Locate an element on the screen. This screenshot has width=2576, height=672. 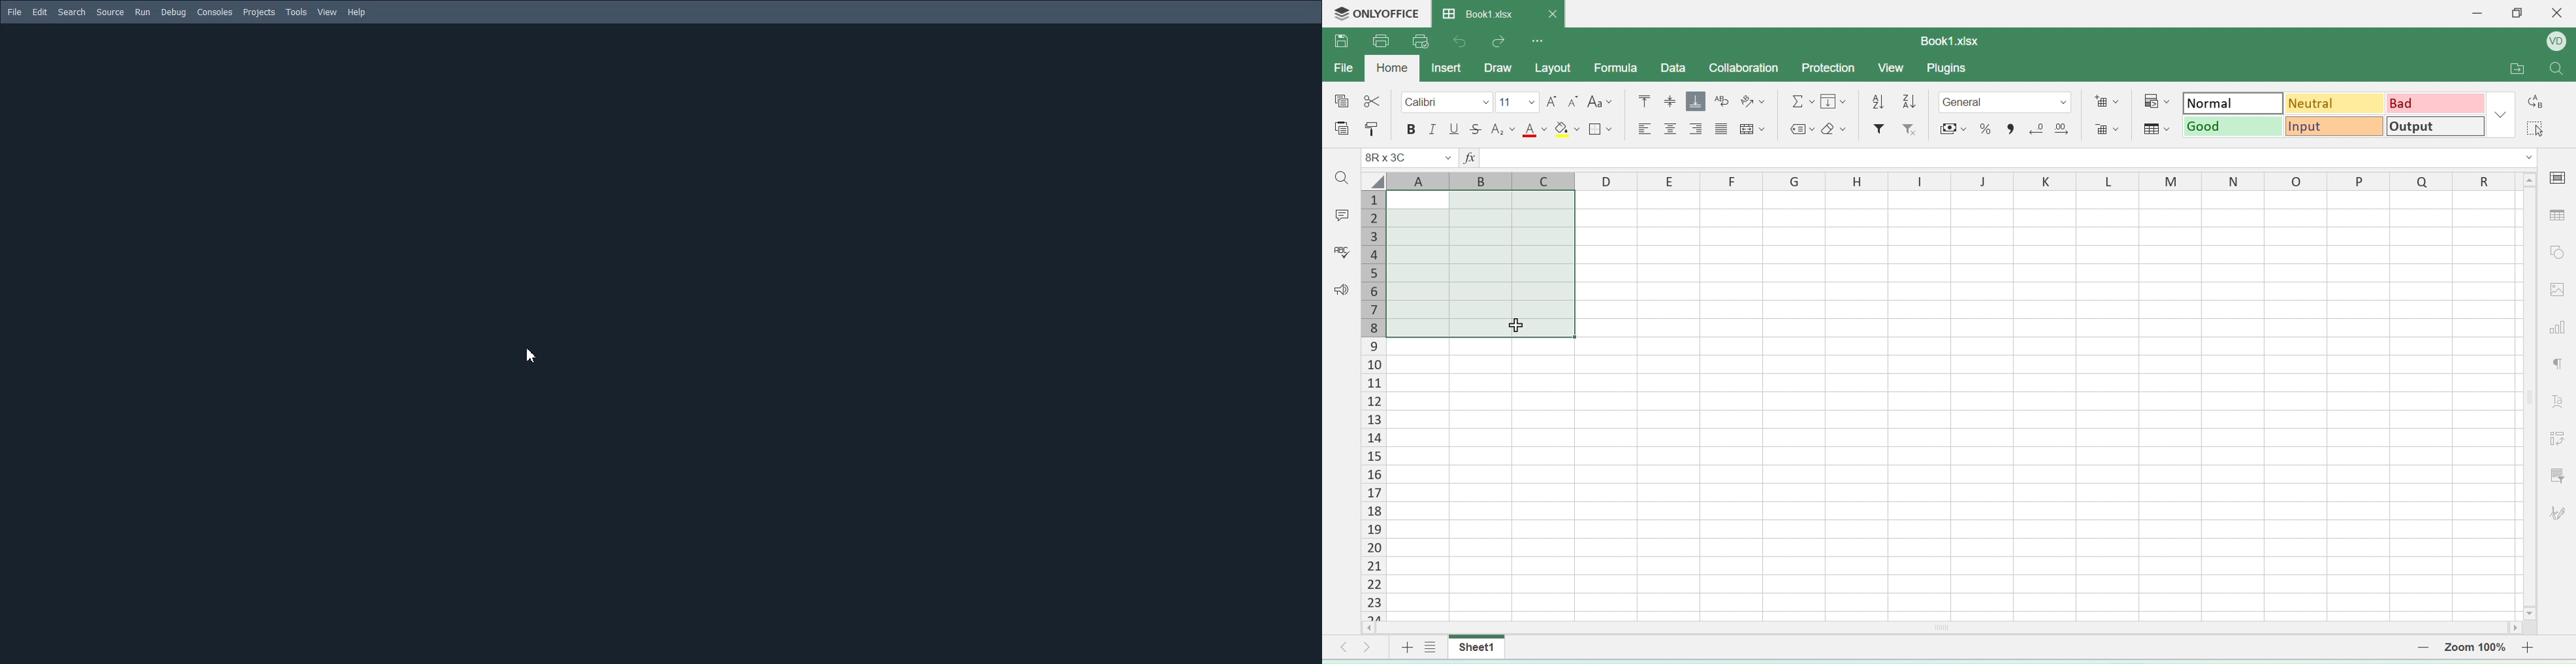
search is located at coordinates (2554, 71).